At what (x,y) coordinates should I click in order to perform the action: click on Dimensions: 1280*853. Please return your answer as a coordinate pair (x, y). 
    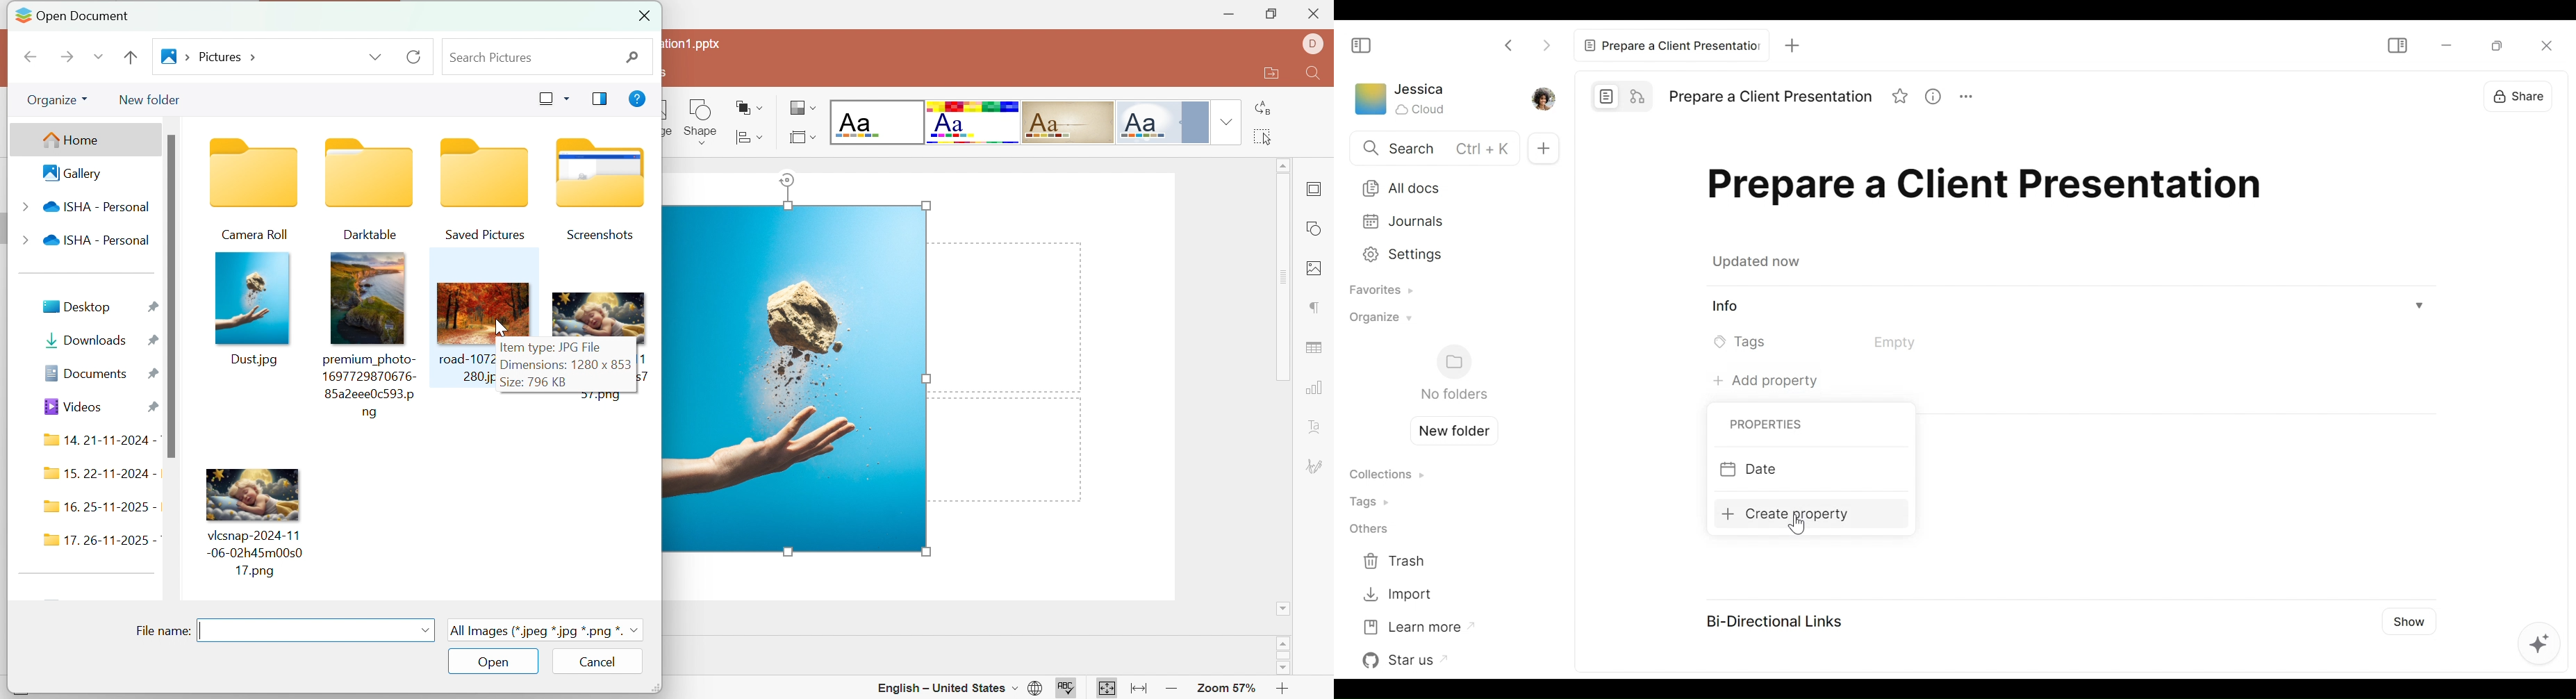
    Looking at the image, I should click on (565, 363).